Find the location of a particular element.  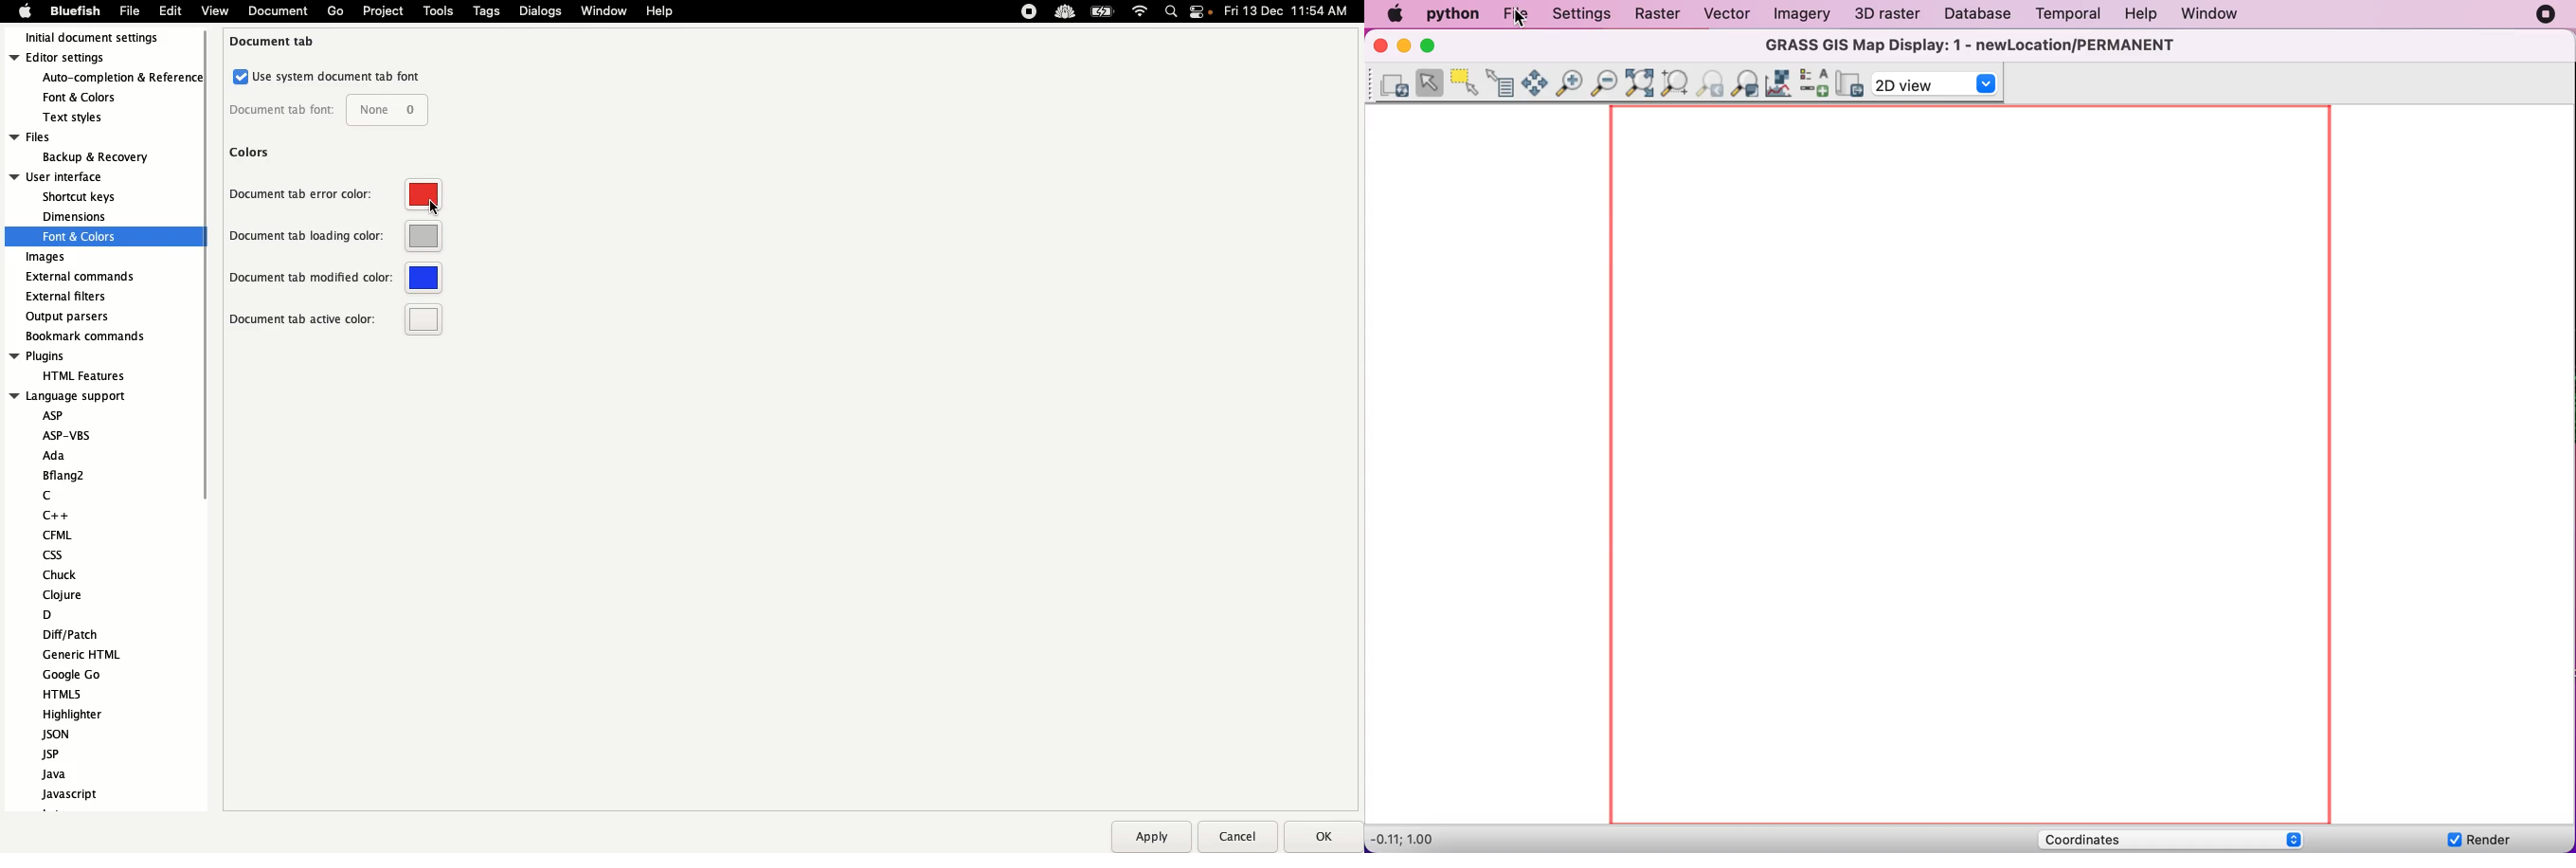

Go is located at coordinates (335, 11).